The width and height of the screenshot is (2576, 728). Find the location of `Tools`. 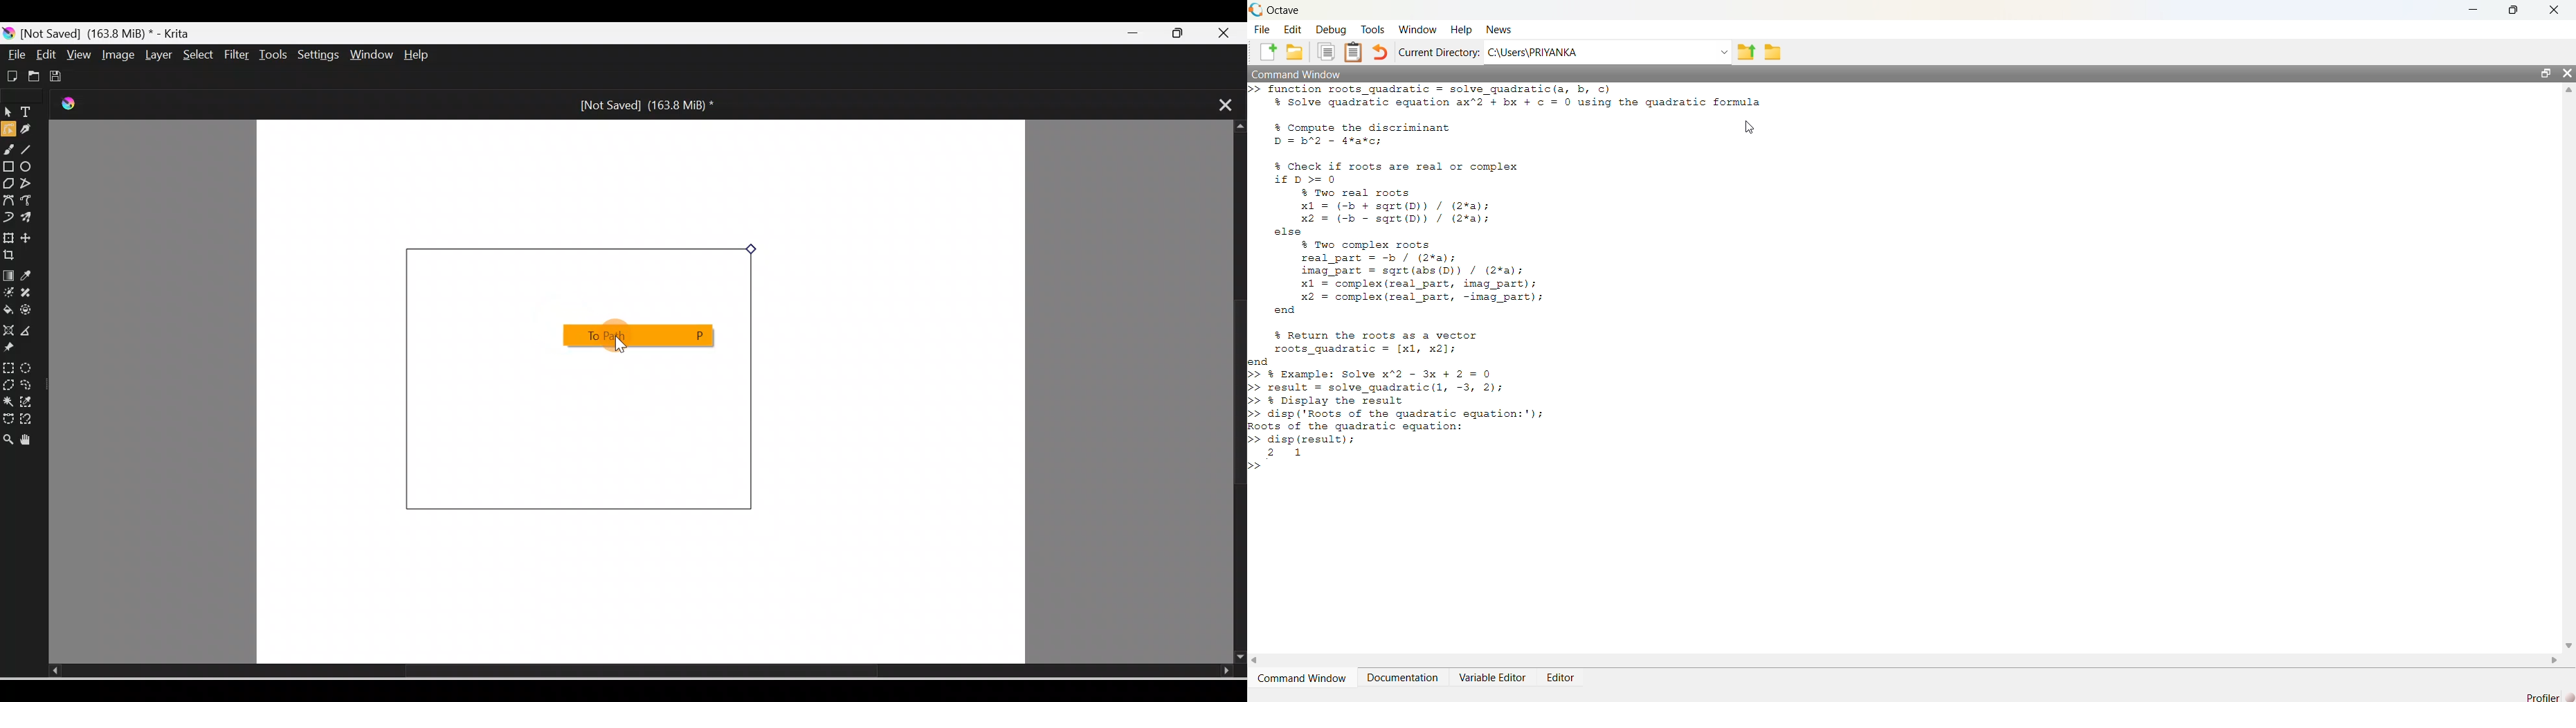

Tools is located at coordinates (276, 55).